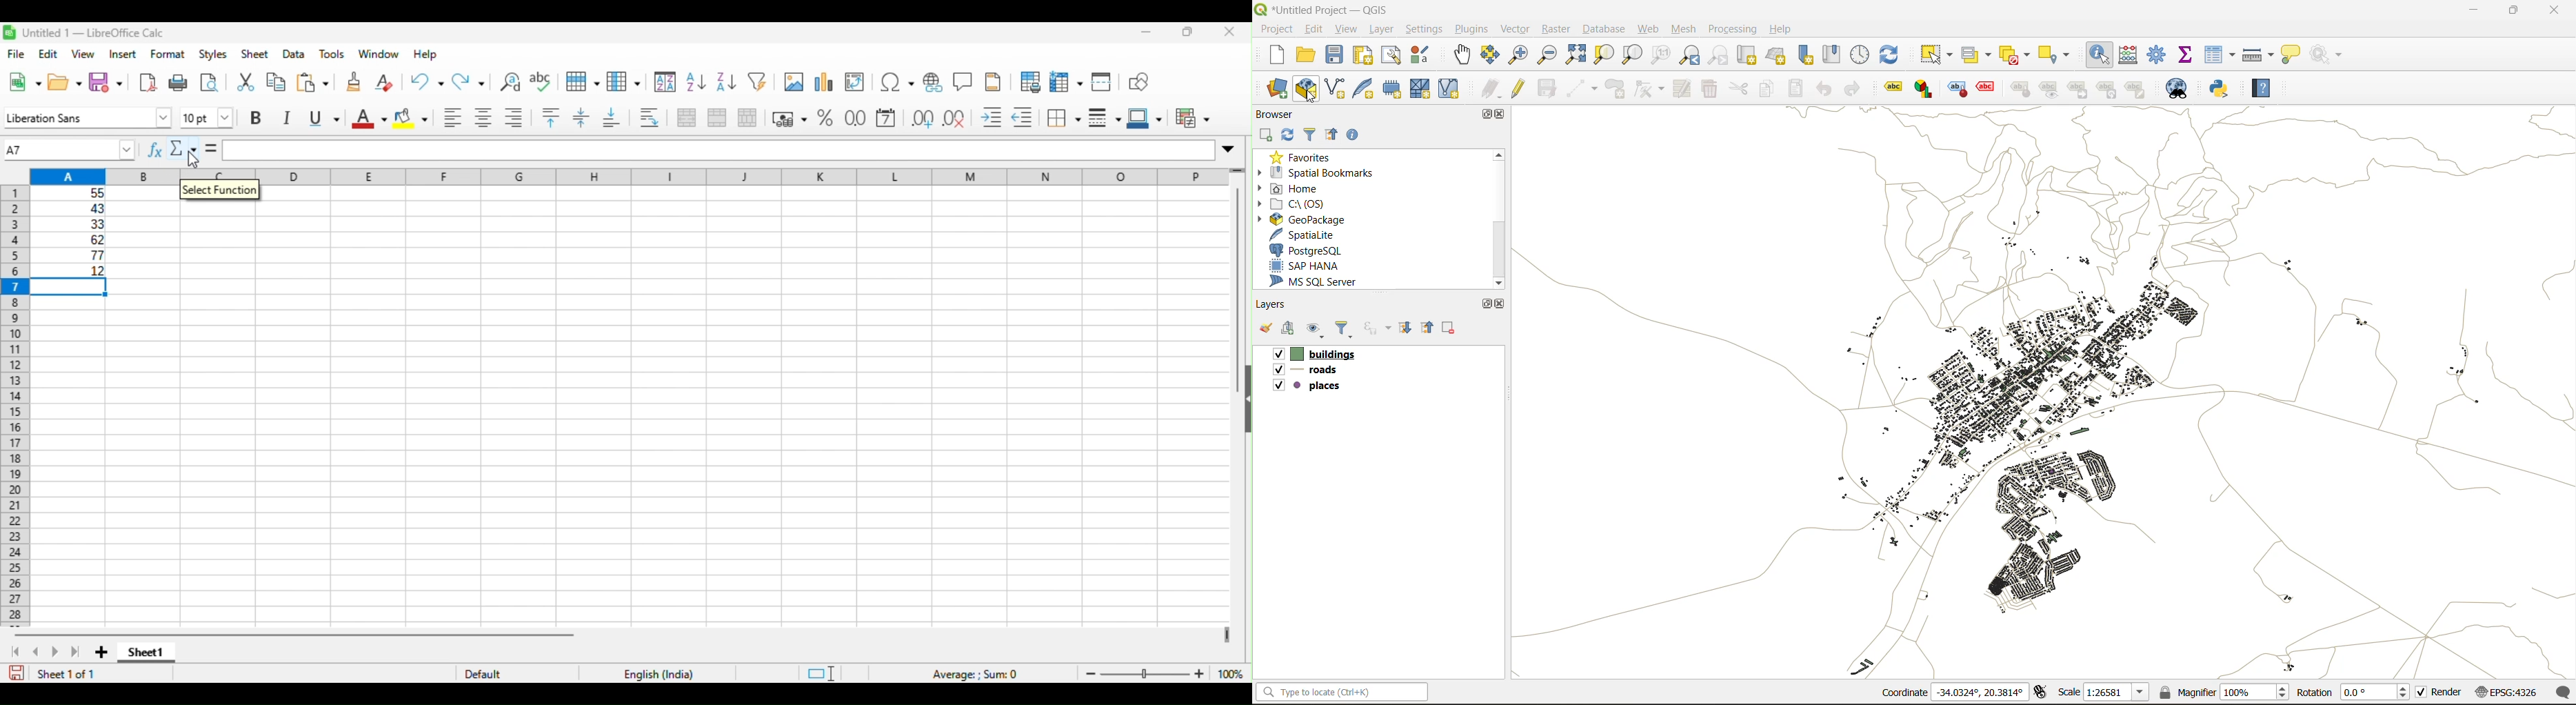 The image size is (2576, 728). I want to click on window, so click(378, 54).